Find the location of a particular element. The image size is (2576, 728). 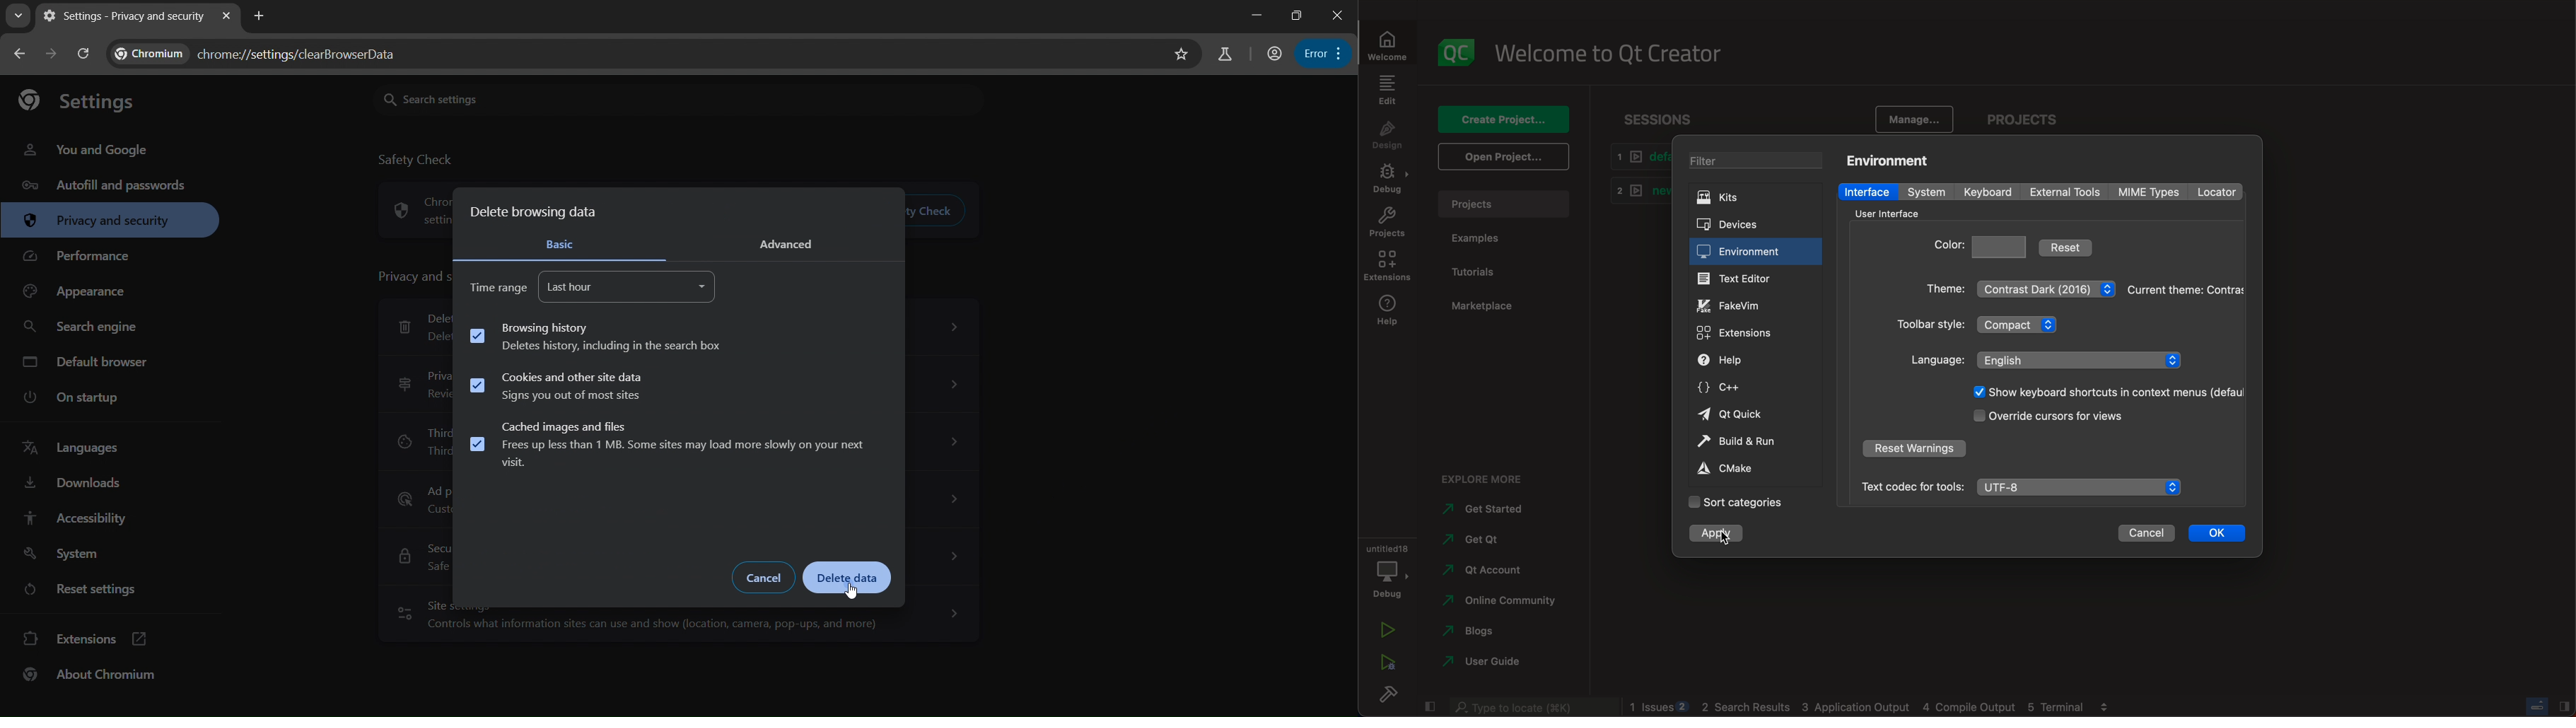

projects is located at coordinates (2020, 120).